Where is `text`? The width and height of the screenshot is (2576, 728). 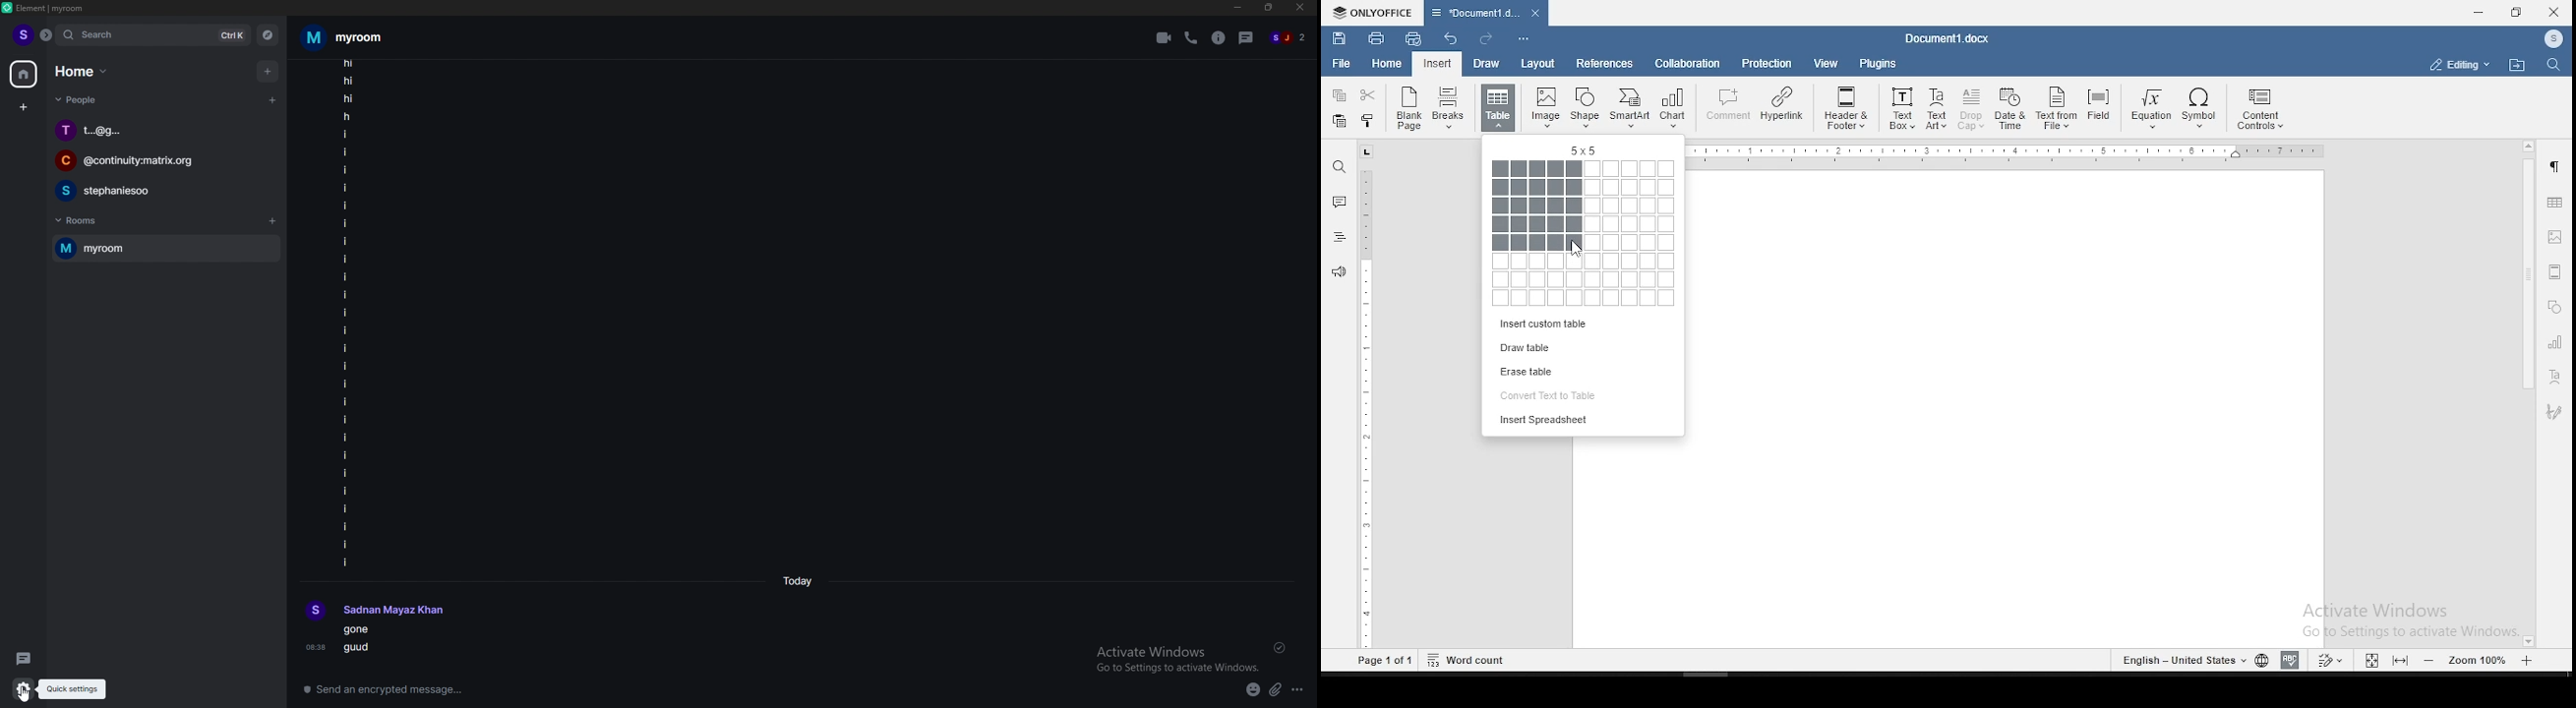
text is located at coordinates (385, 644).